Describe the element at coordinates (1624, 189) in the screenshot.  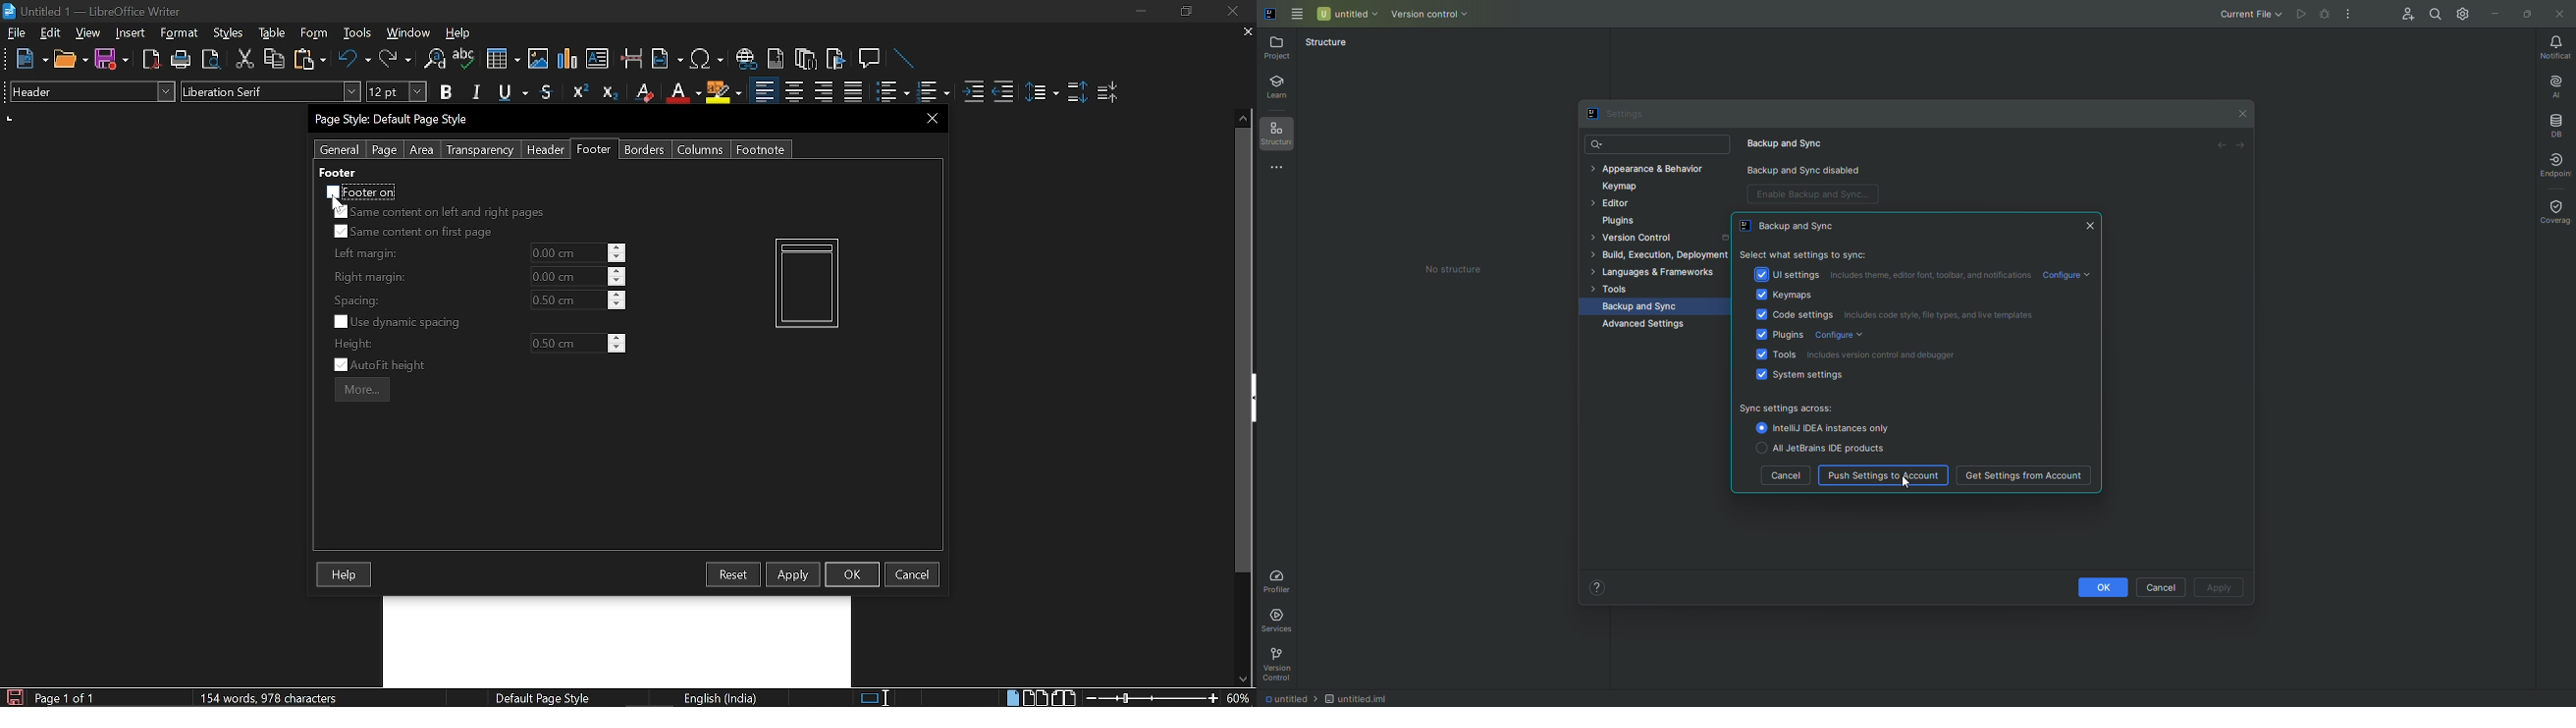
I see `Keymap` at that location.